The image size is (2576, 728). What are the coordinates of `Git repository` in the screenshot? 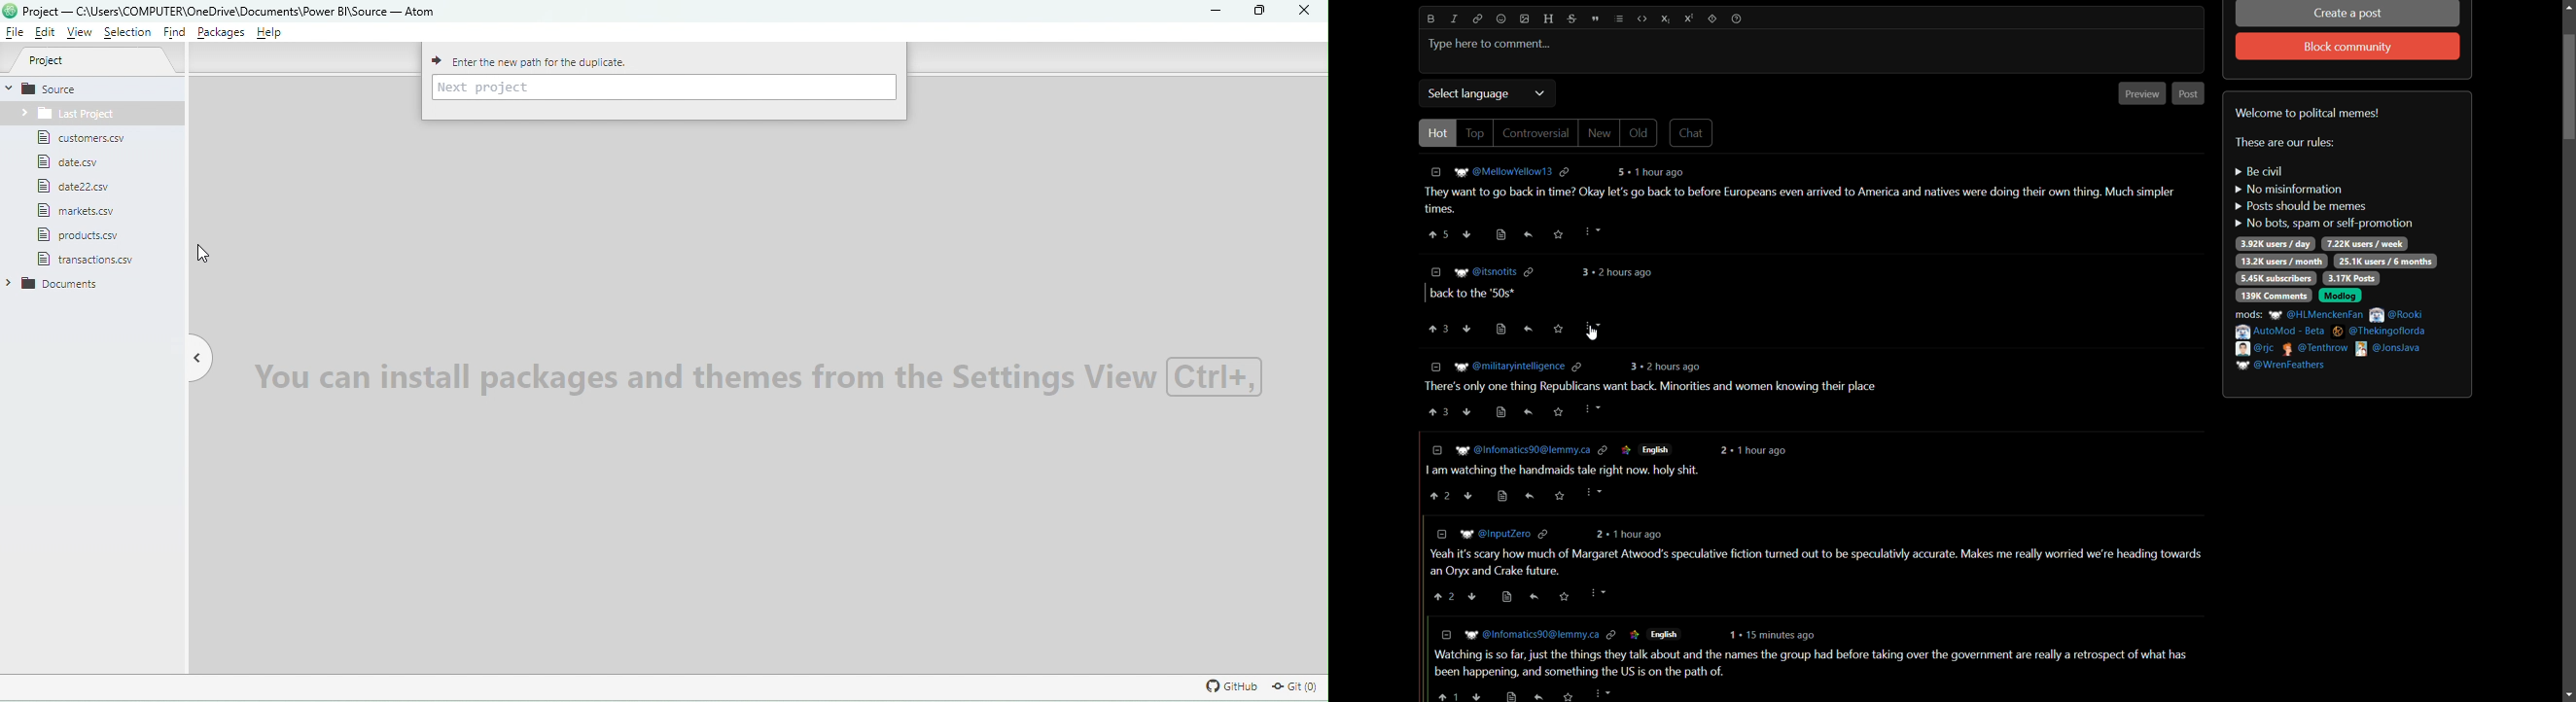 It's located at (1288, 686).